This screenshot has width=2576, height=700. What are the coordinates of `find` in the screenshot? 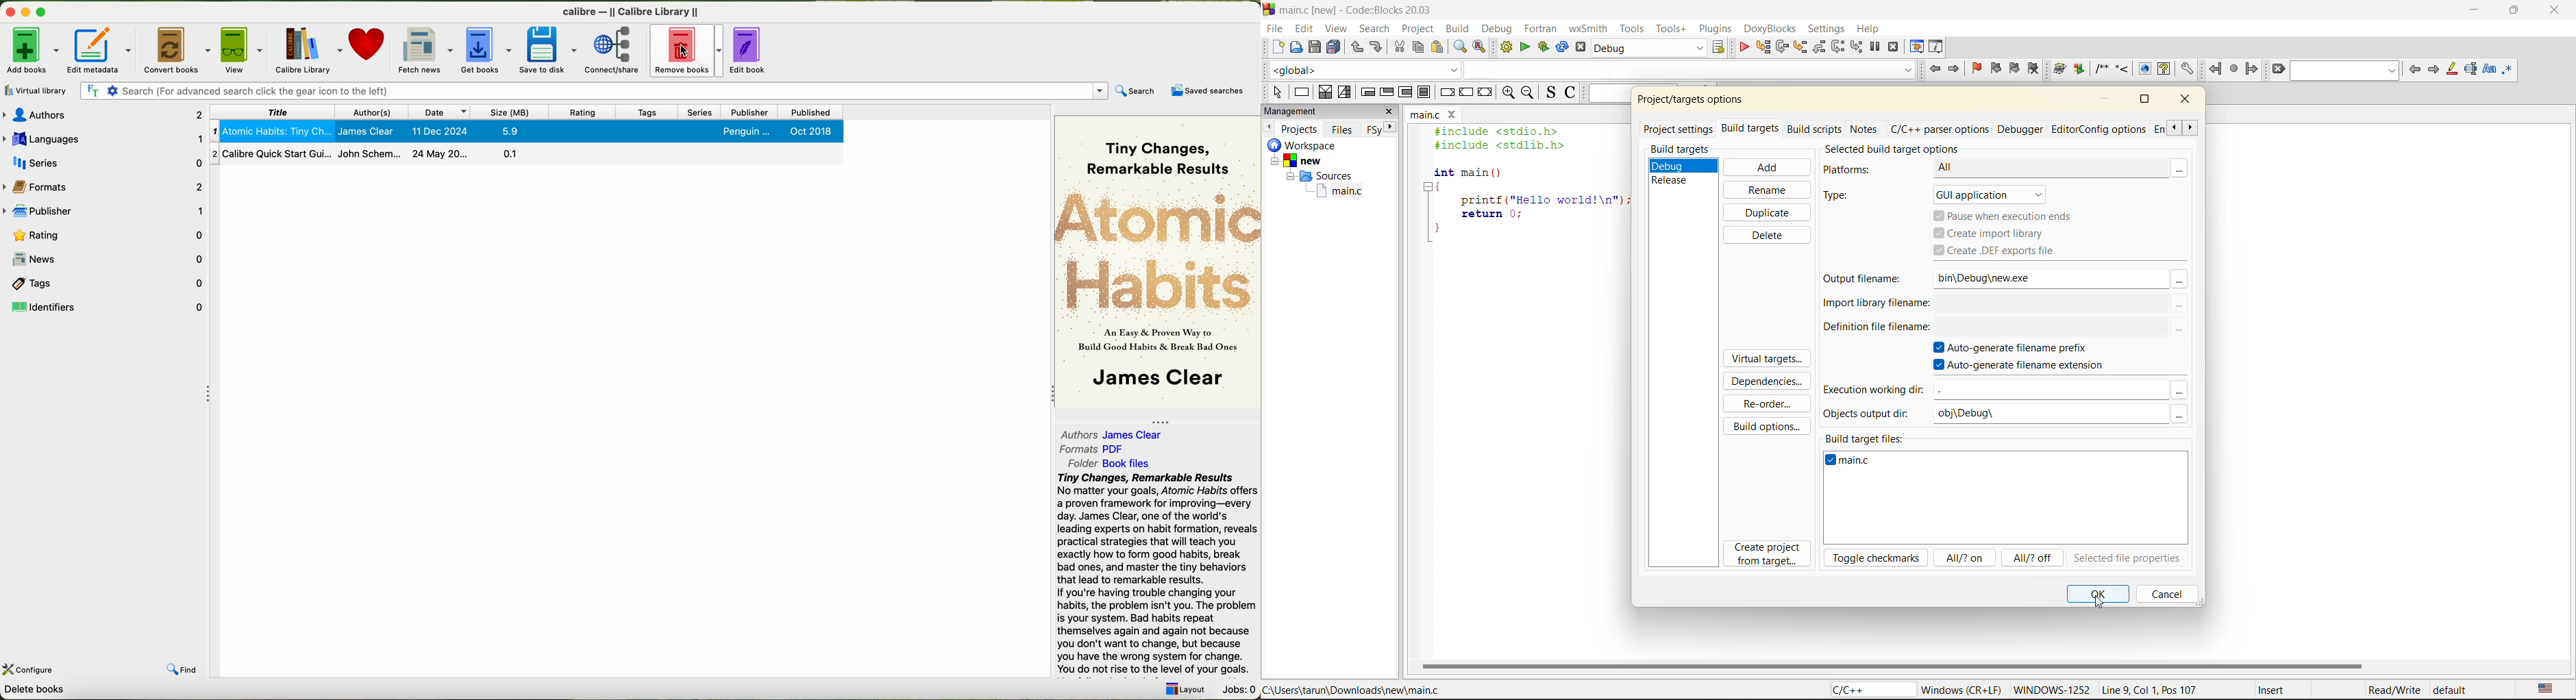 It's located at (1459, 46).